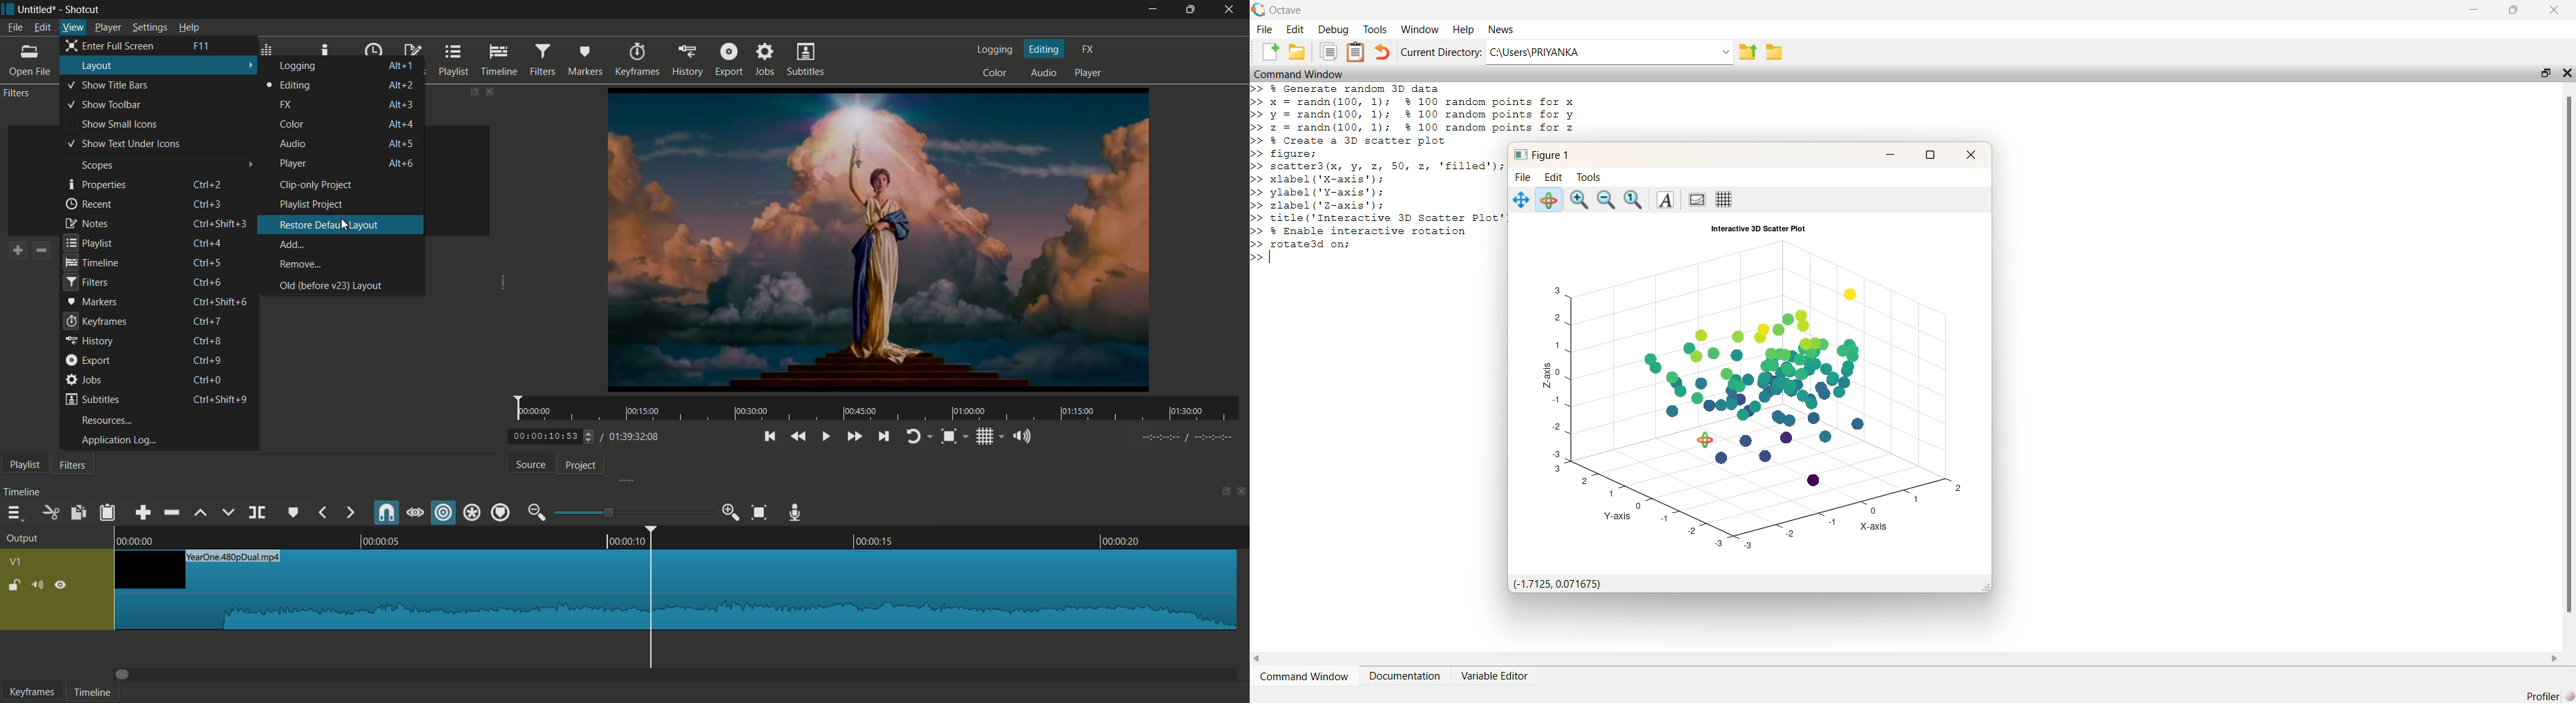 This screenshot has height=728, width=2576. I want to click on ripple all tracks, so click(472, 512).